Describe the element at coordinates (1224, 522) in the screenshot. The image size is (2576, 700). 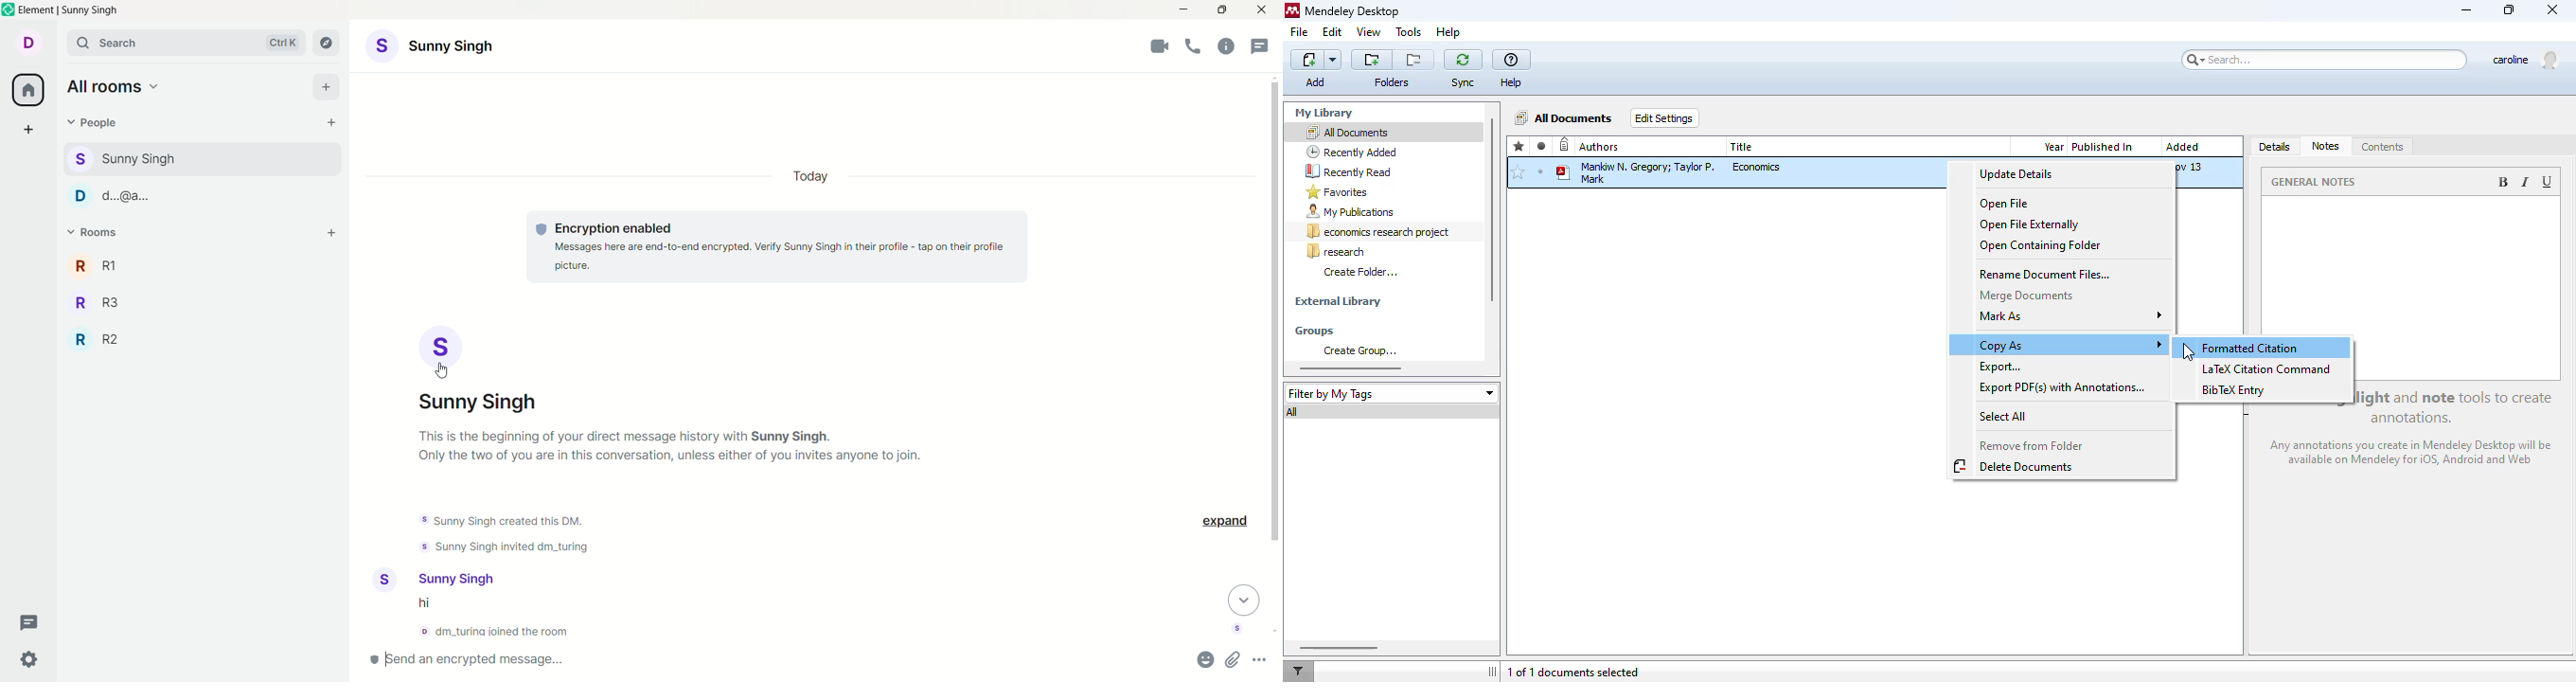
I see `expand` at that location.